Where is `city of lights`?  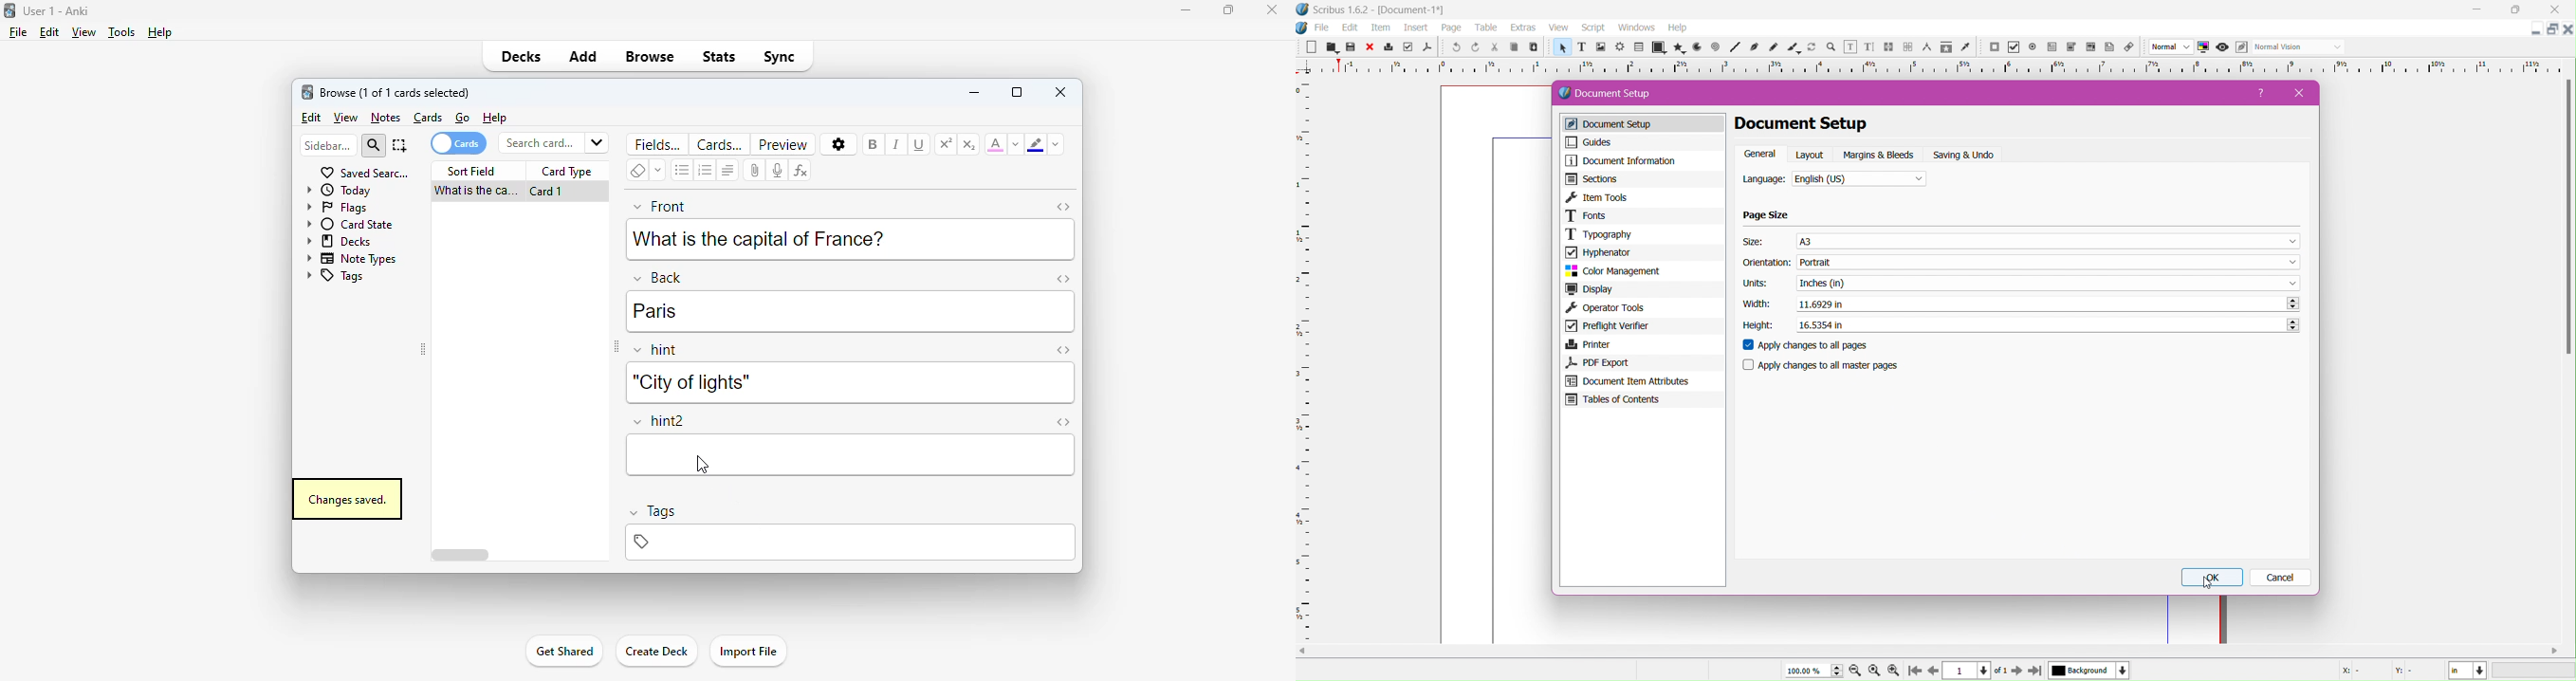 city of lights is located at coordinates (690, 382).